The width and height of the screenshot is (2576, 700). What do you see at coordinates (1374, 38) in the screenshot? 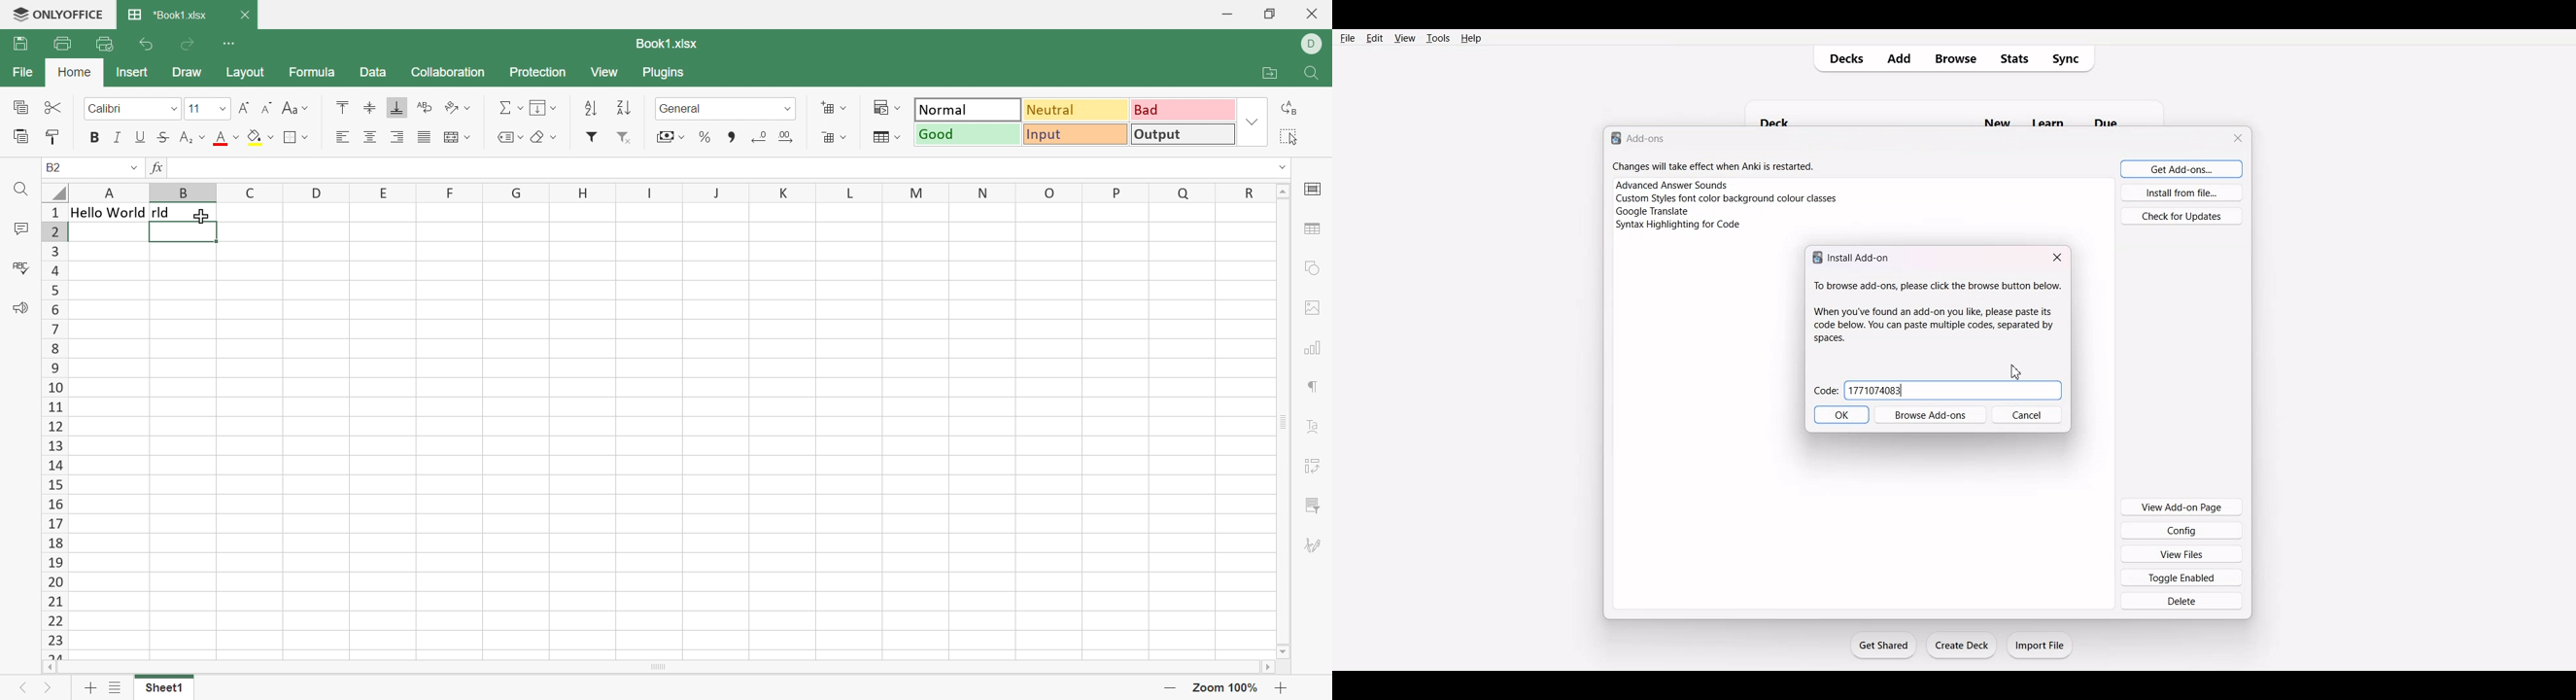
I see `Edit` at bounding box center [1374, 38].